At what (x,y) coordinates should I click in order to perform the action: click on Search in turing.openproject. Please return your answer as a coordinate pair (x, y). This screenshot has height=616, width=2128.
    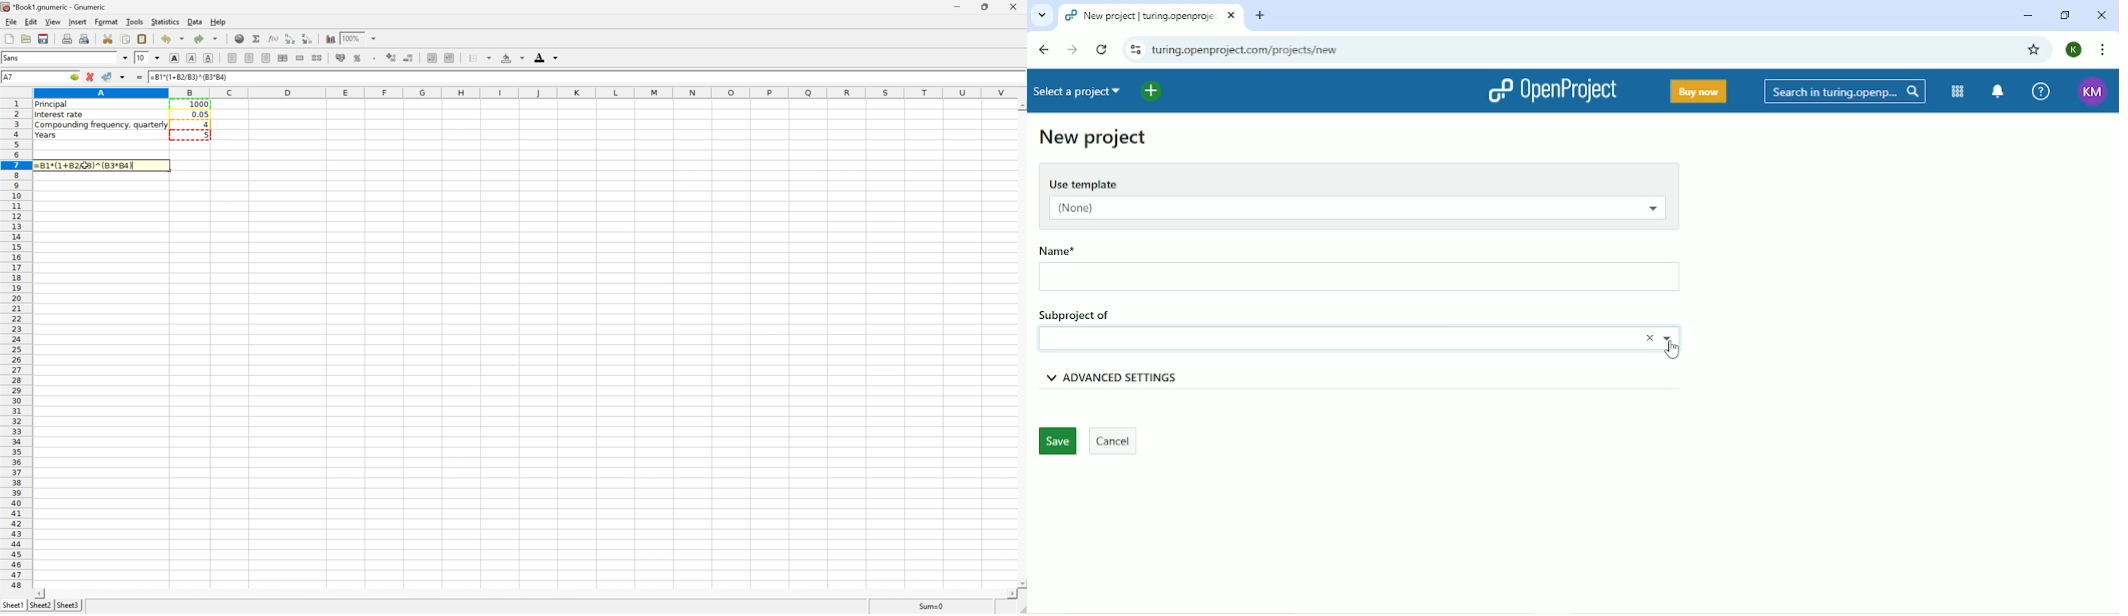
    Looking at the image, I should click on (1843, 91).